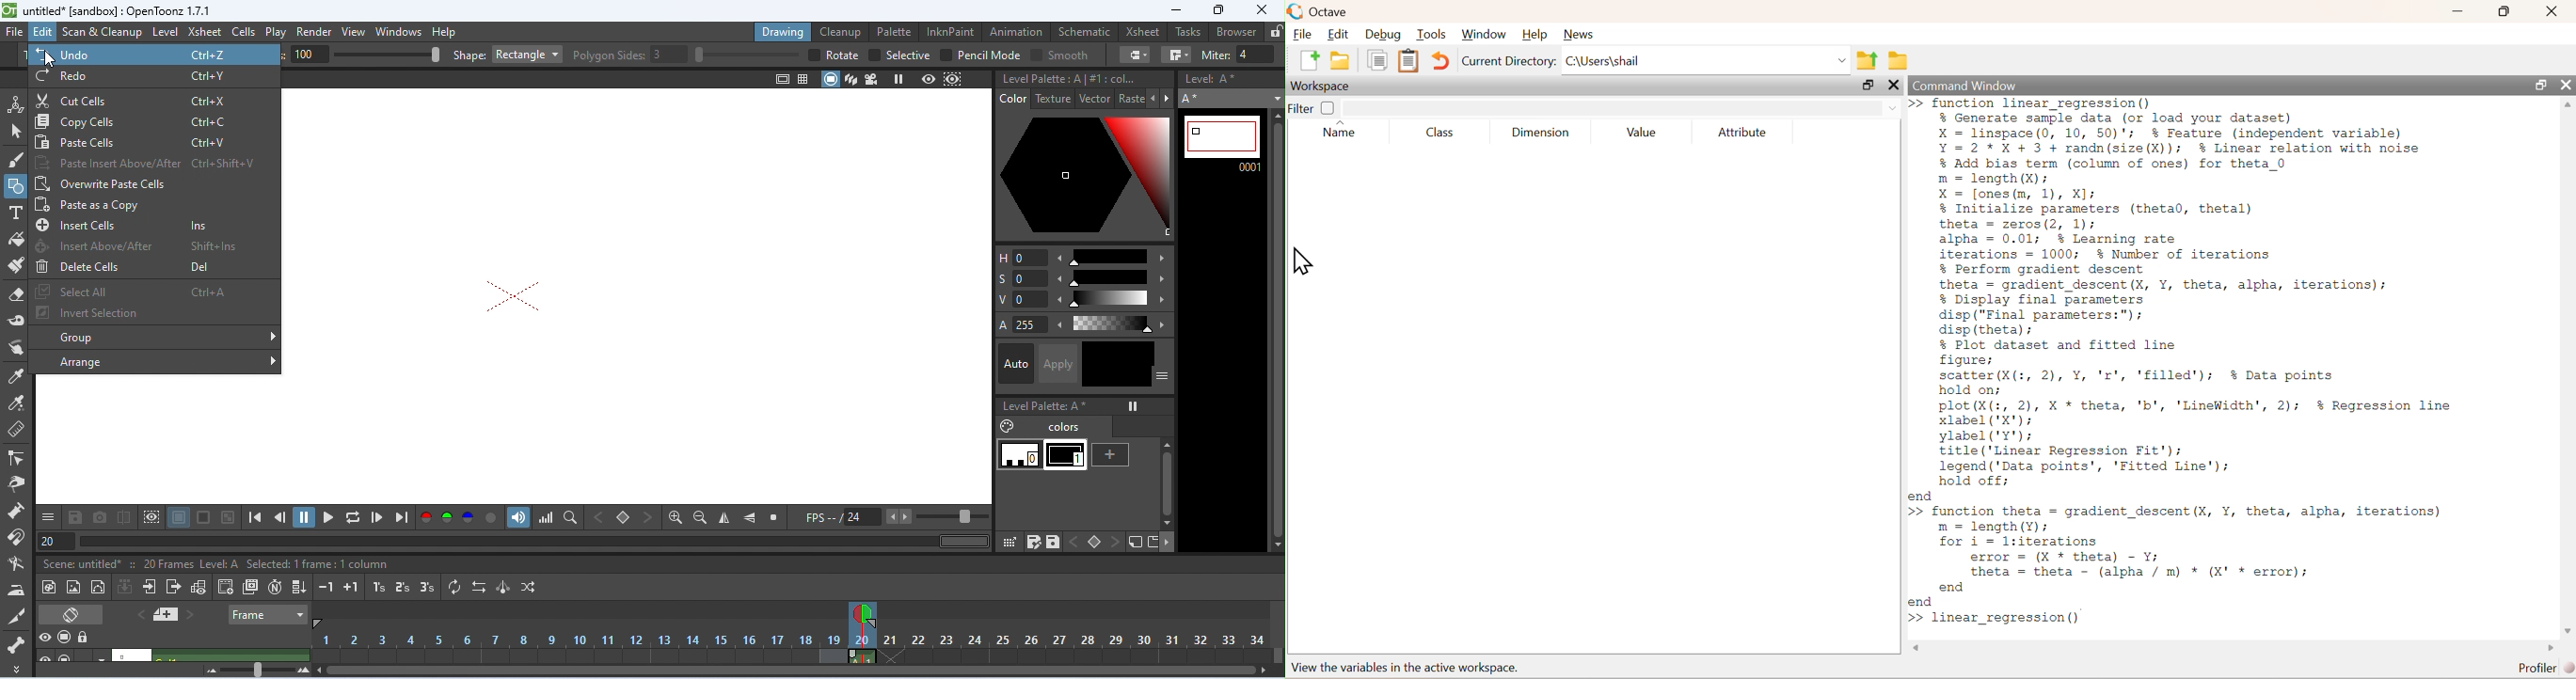 Image resolution: width=2576 pixels, height=700 pixels. I want to click on insert cells, so click(141, 226).